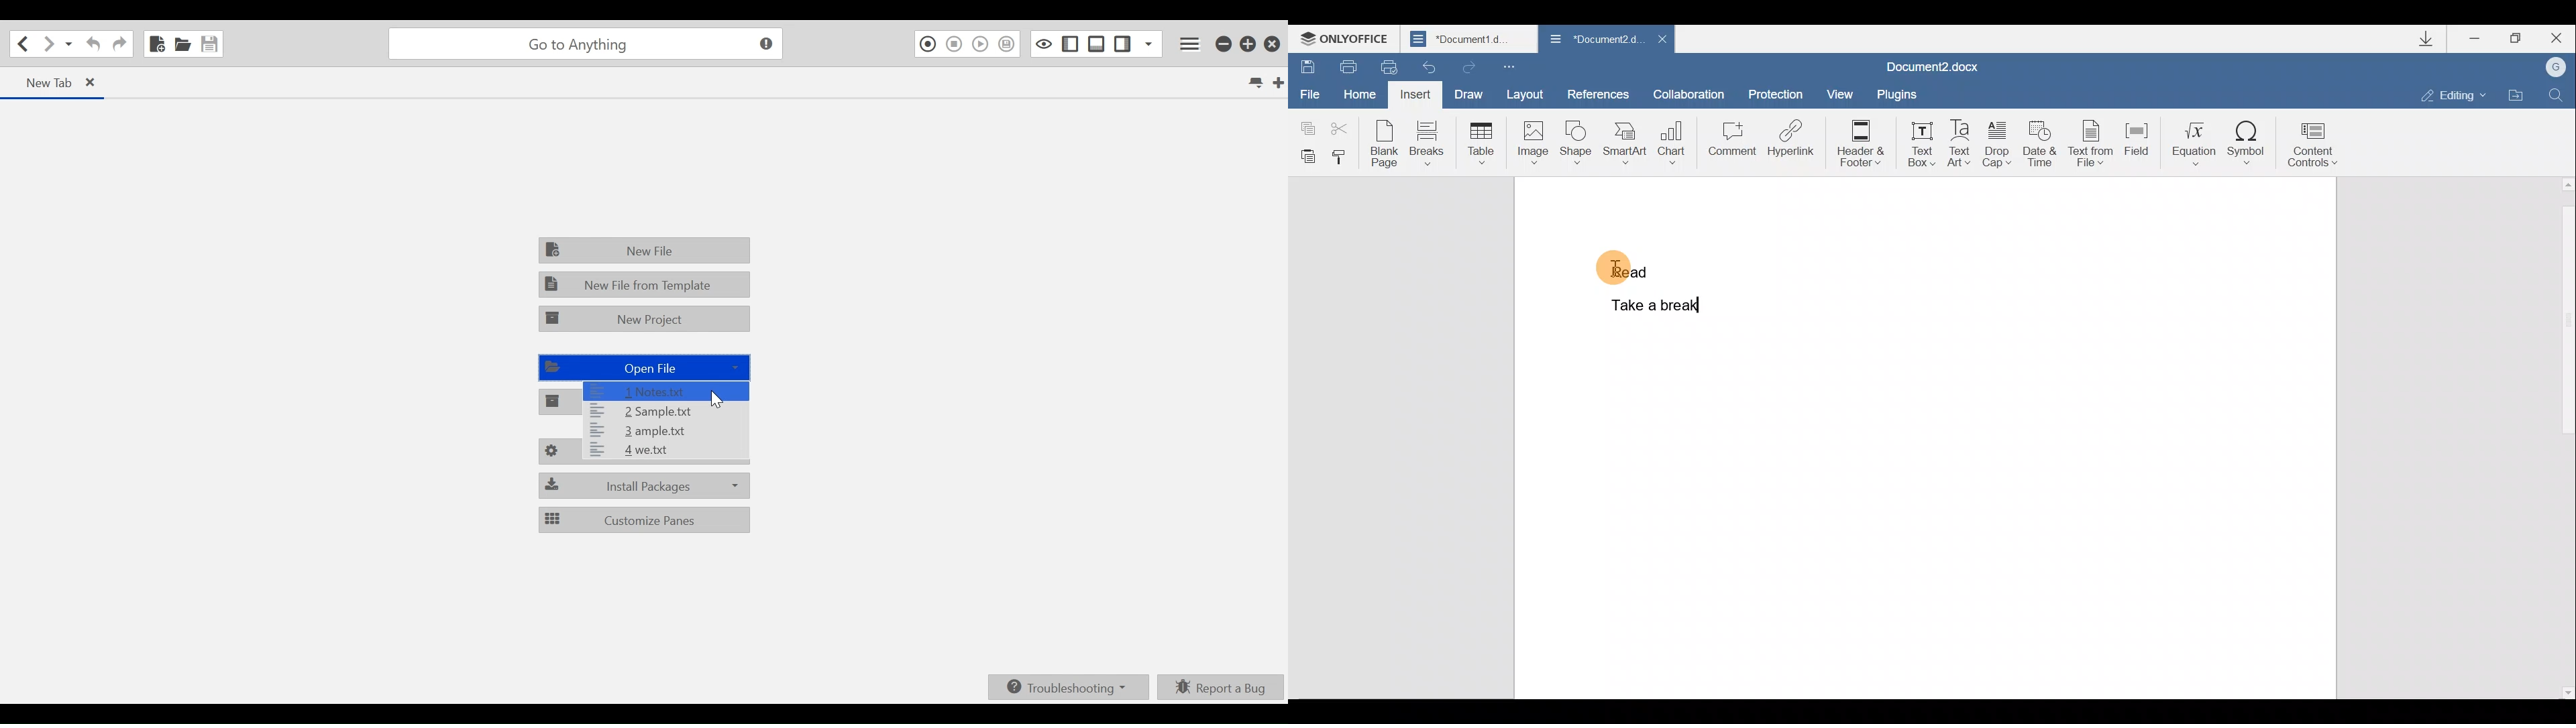 Image resolution: width=2576 pixels, height=728 pixels. What do you see at coordinates (2190, 143) in the screenshot?
I see `Equation` at bounding box center [2190, 143].